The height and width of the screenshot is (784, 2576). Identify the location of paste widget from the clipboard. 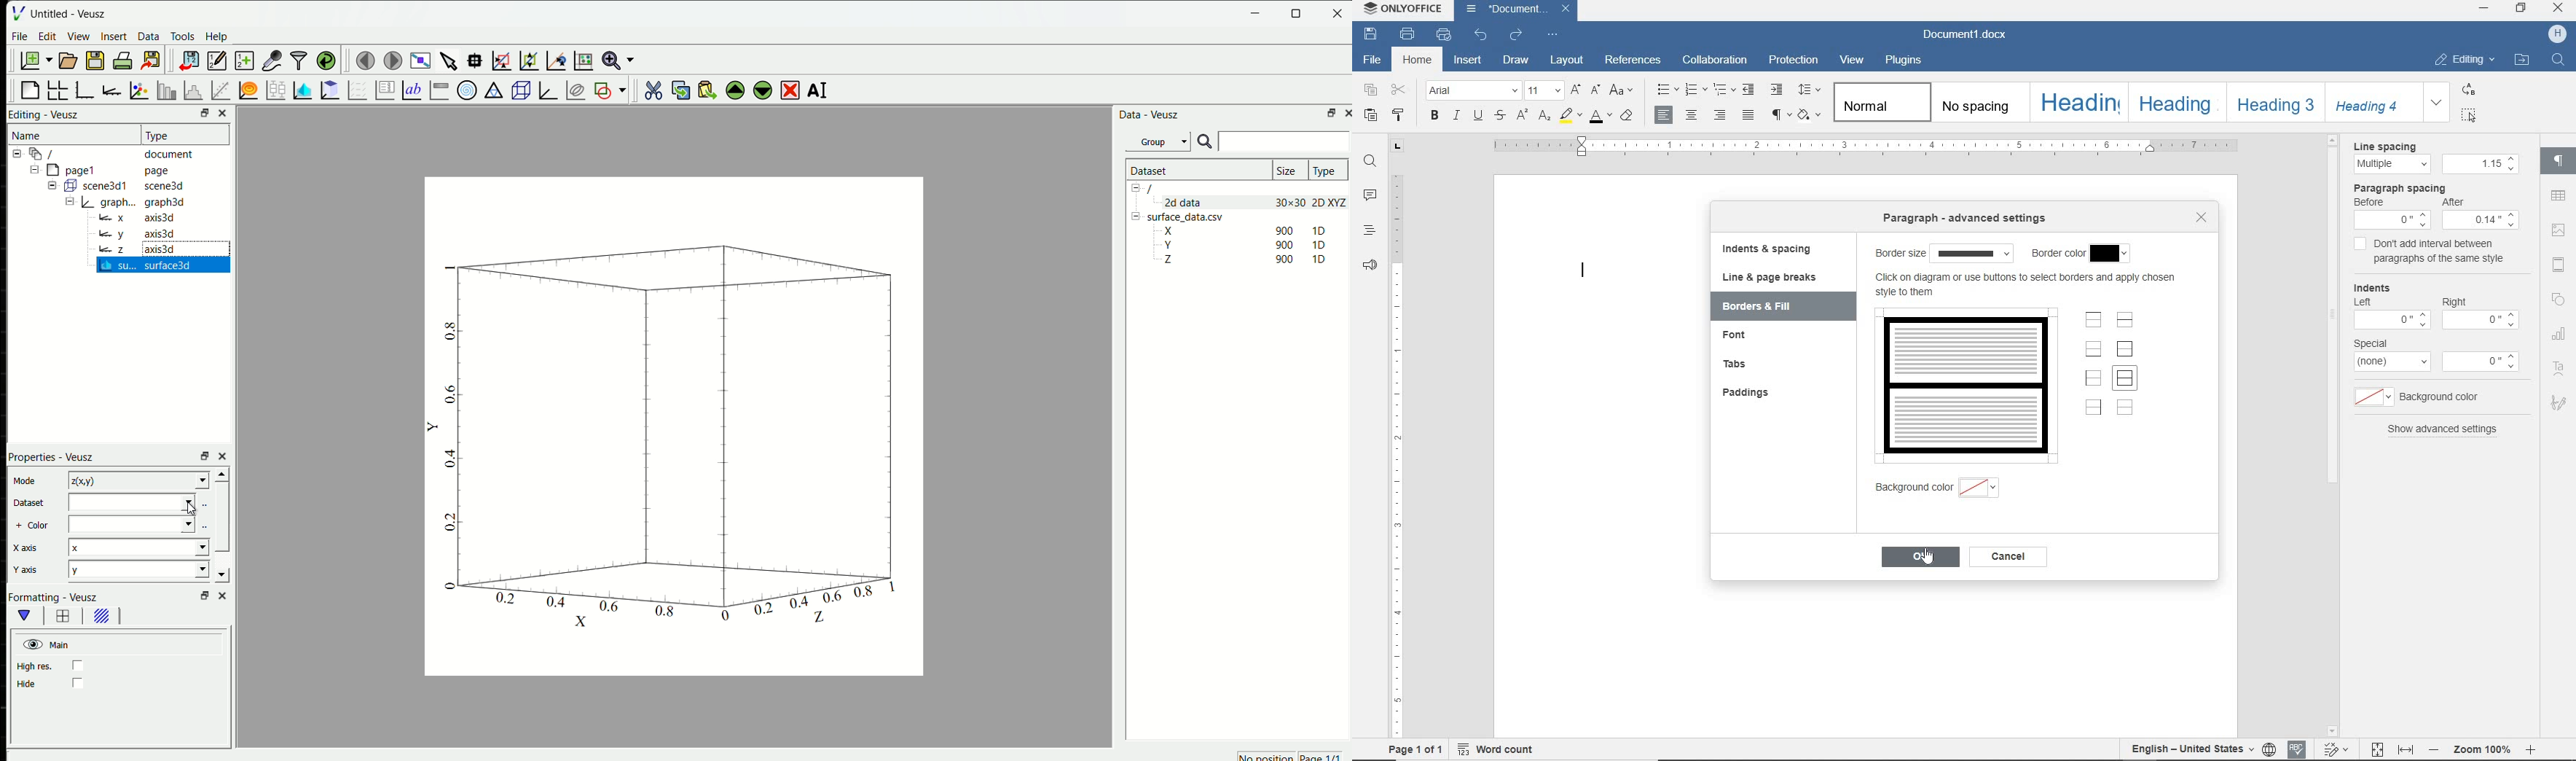
(709, 89).